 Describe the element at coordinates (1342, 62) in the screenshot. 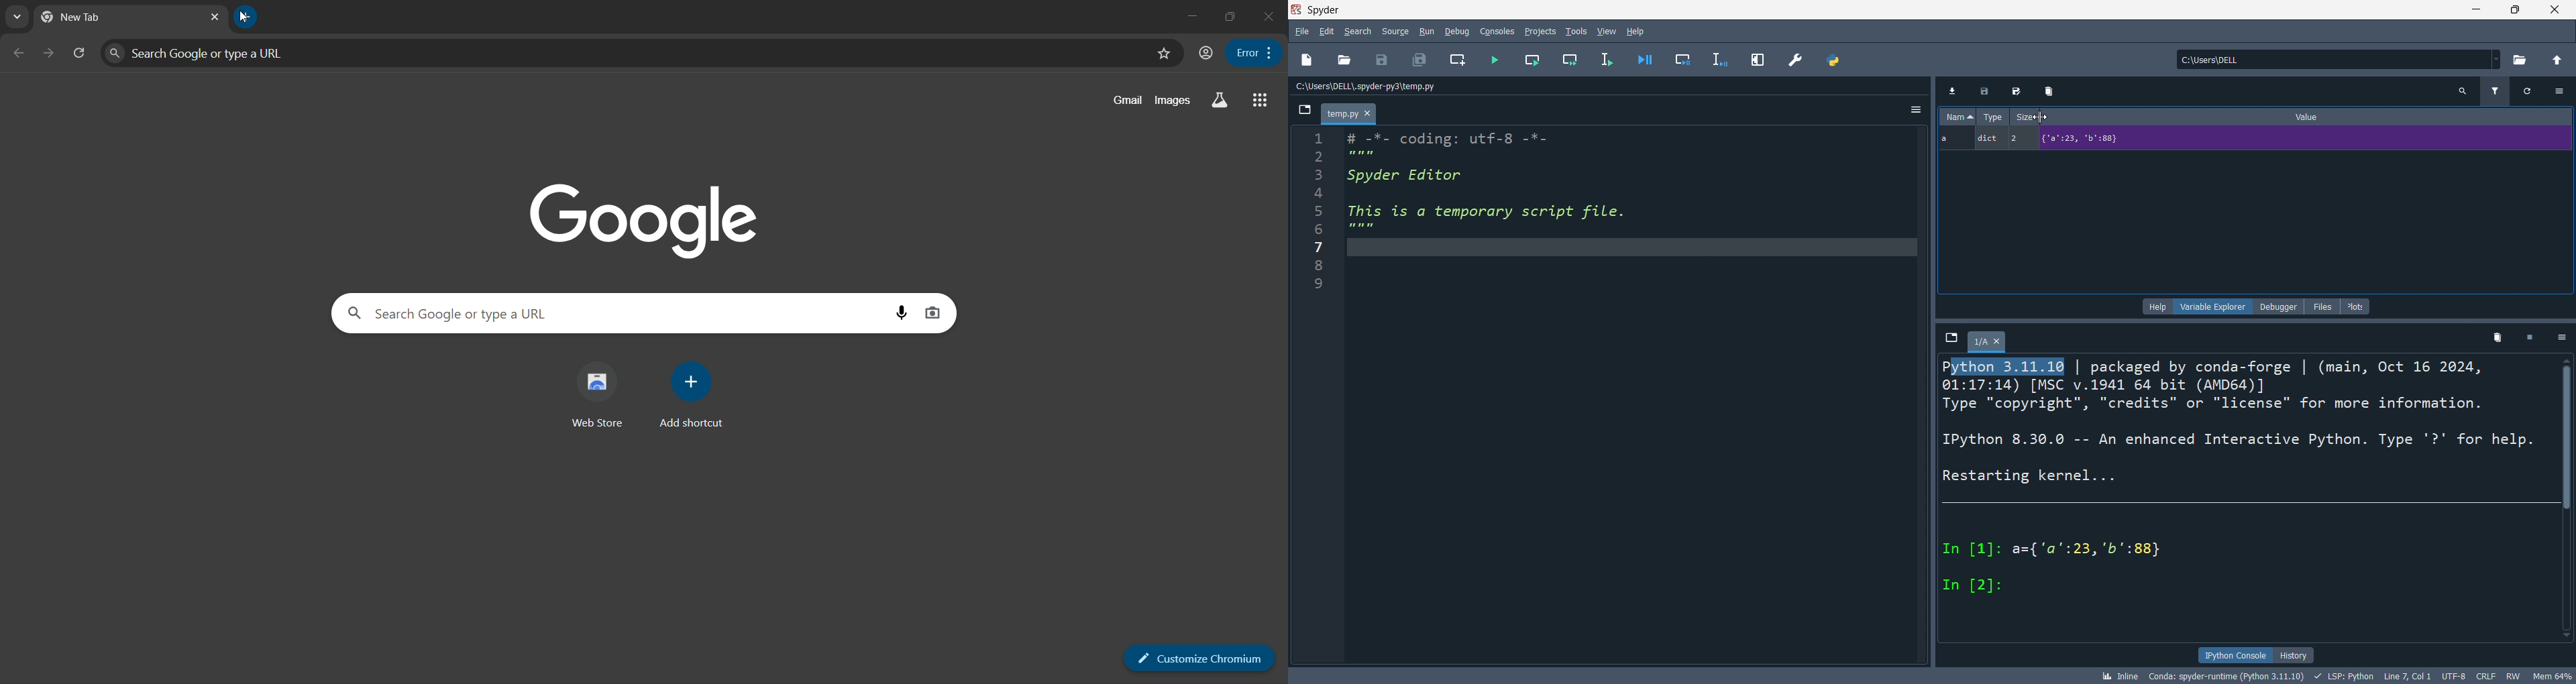

I see `open file` at that location.